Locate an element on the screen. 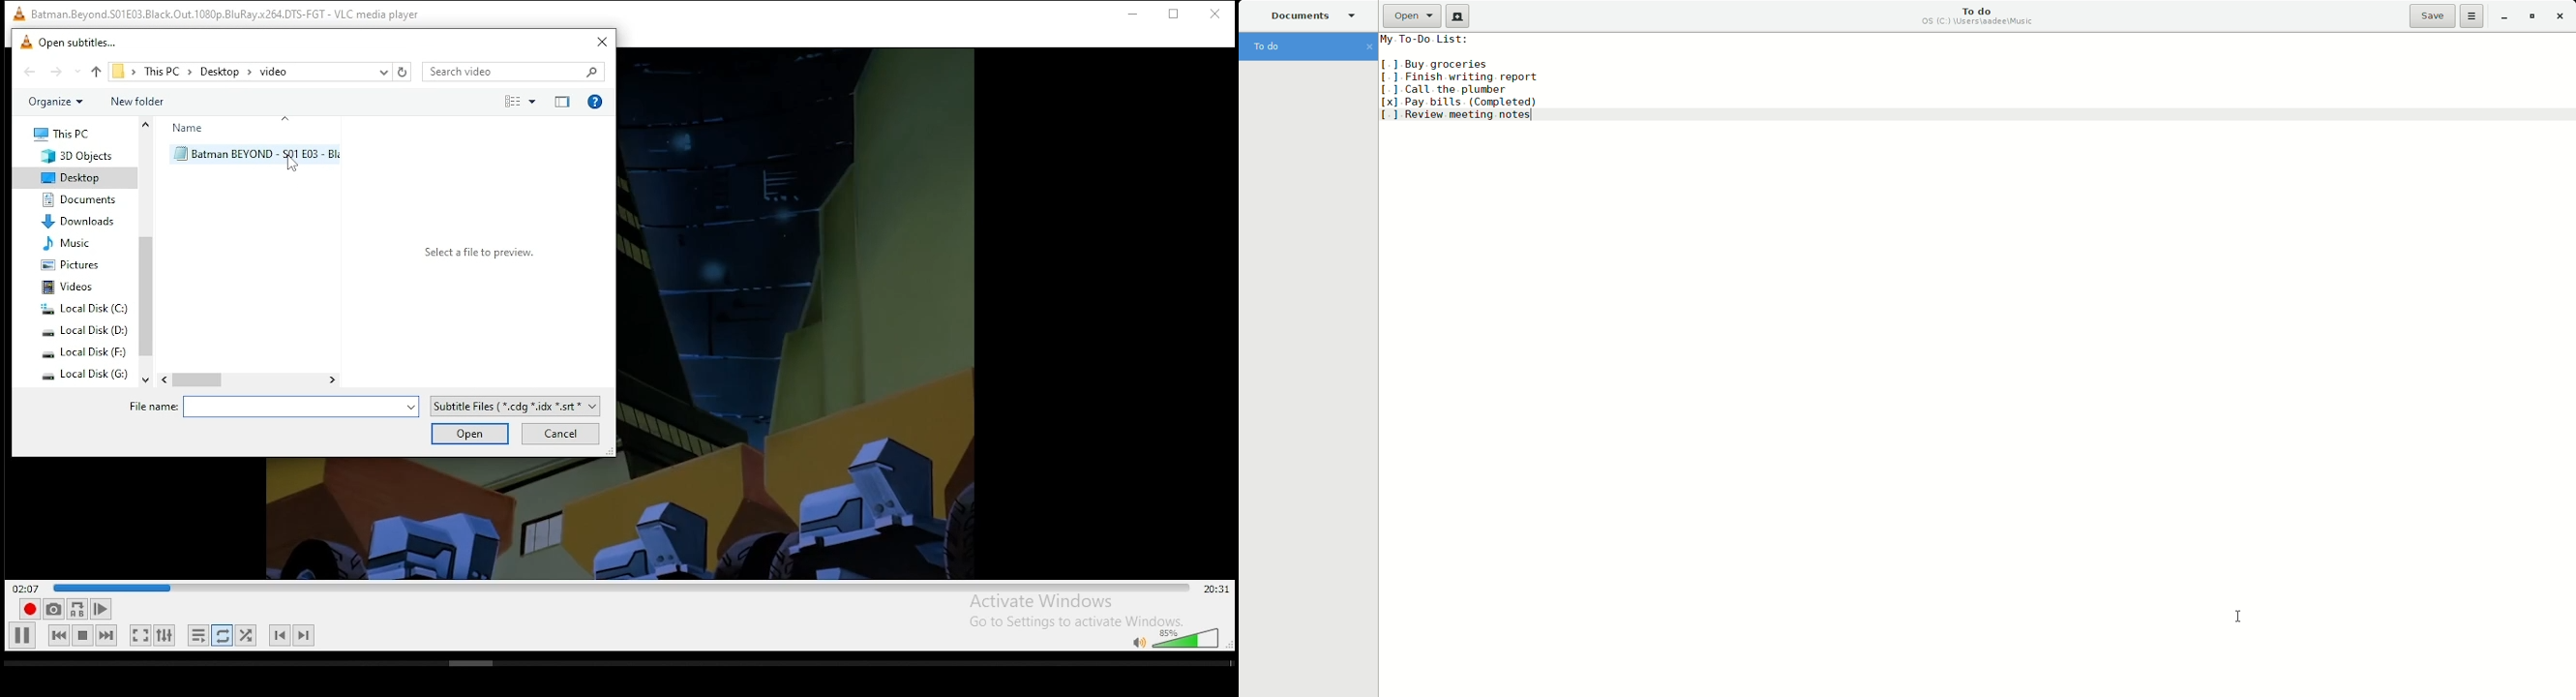  Open is located at coordinates (1410, 15).